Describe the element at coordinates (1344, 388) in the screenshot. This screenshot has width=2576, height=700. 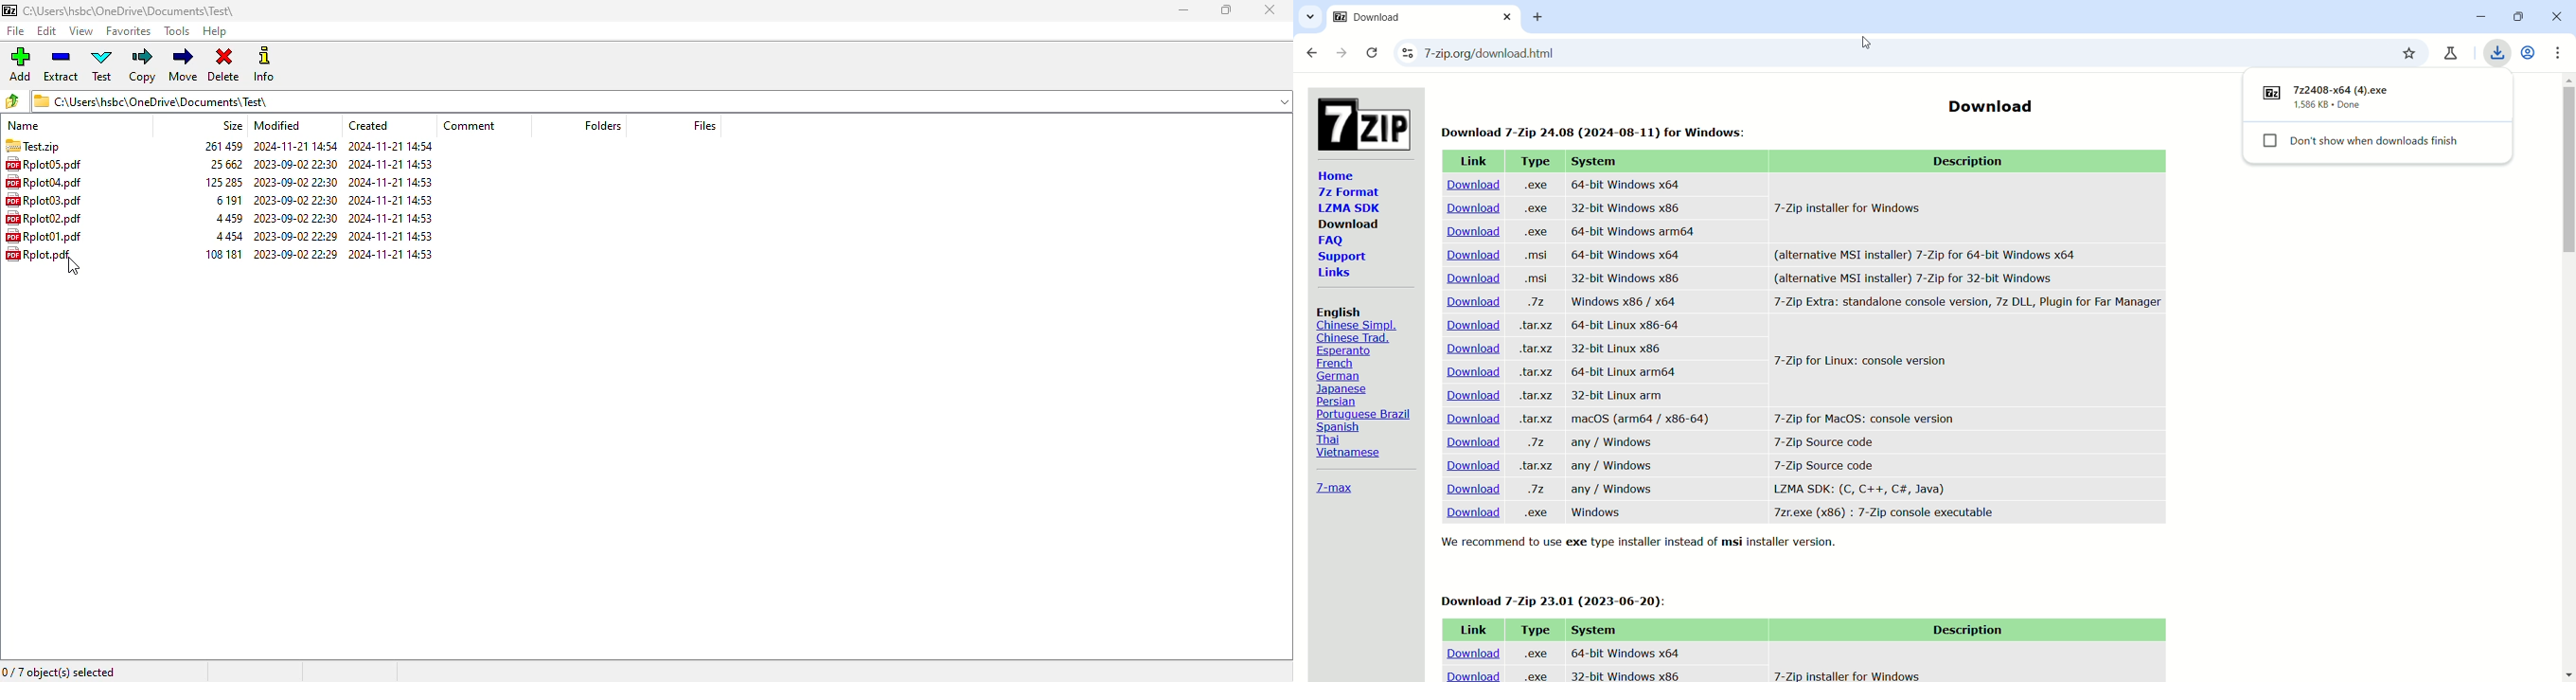
I see `Japanese` at that location.